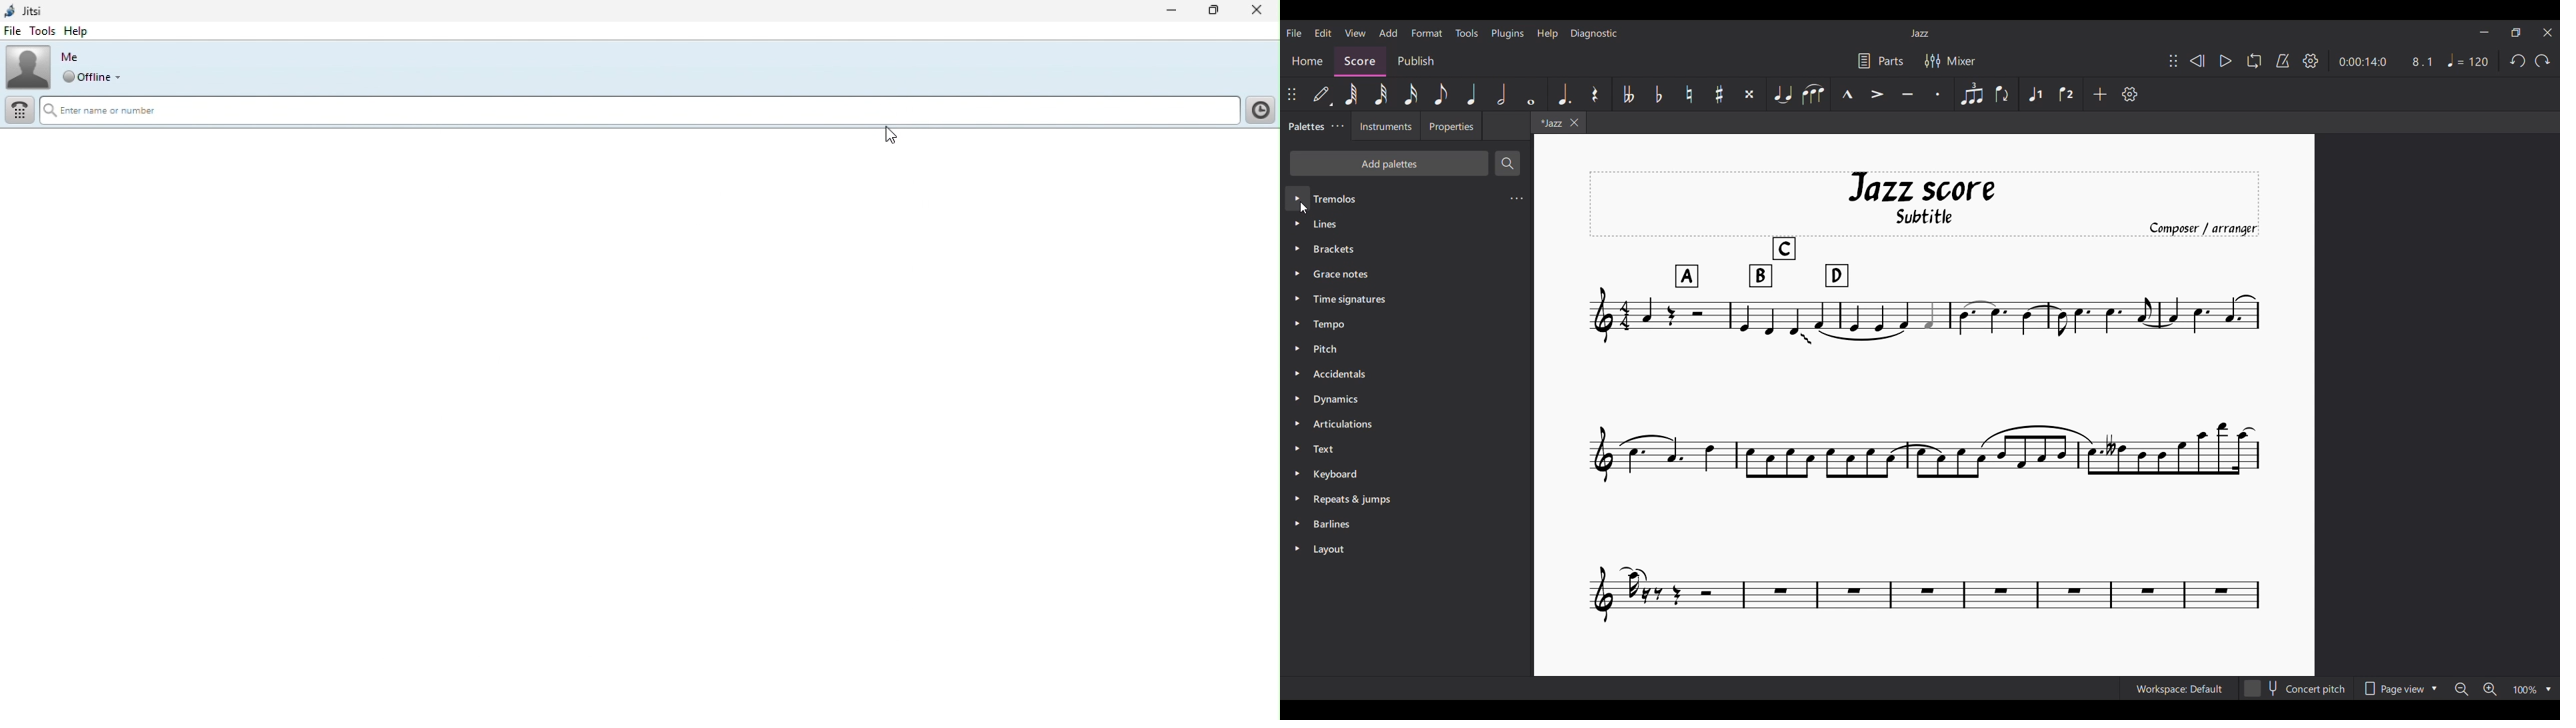  I want to click on Add, so click(2101, 94).